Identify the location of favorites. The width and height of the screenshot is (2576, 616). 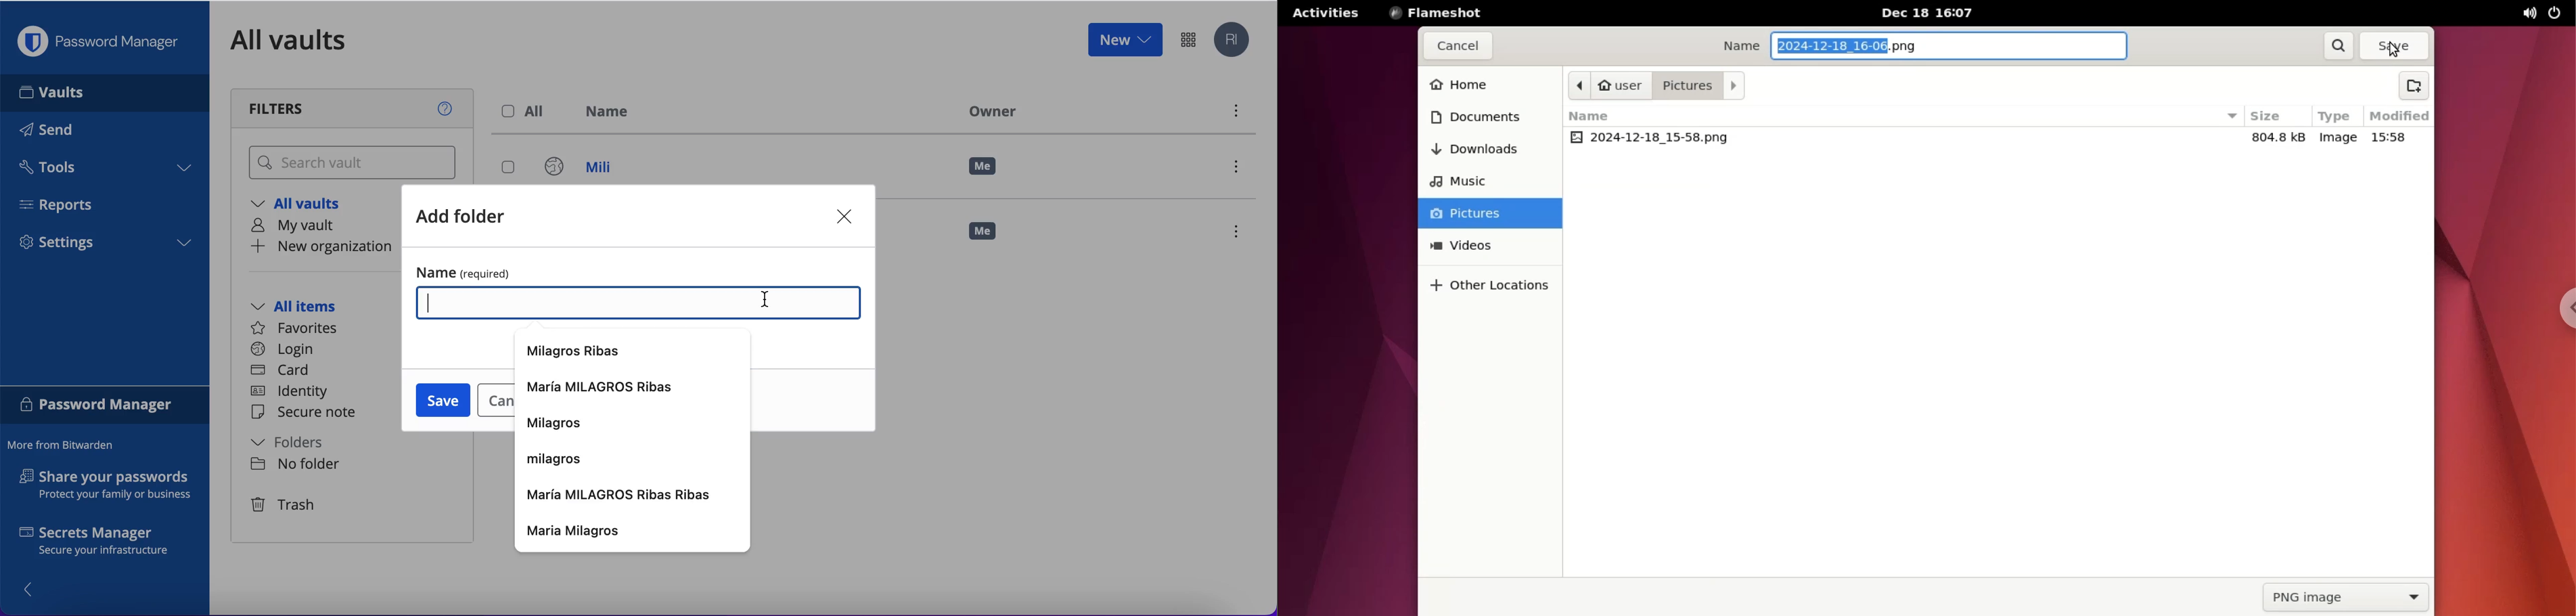
(300, 328).